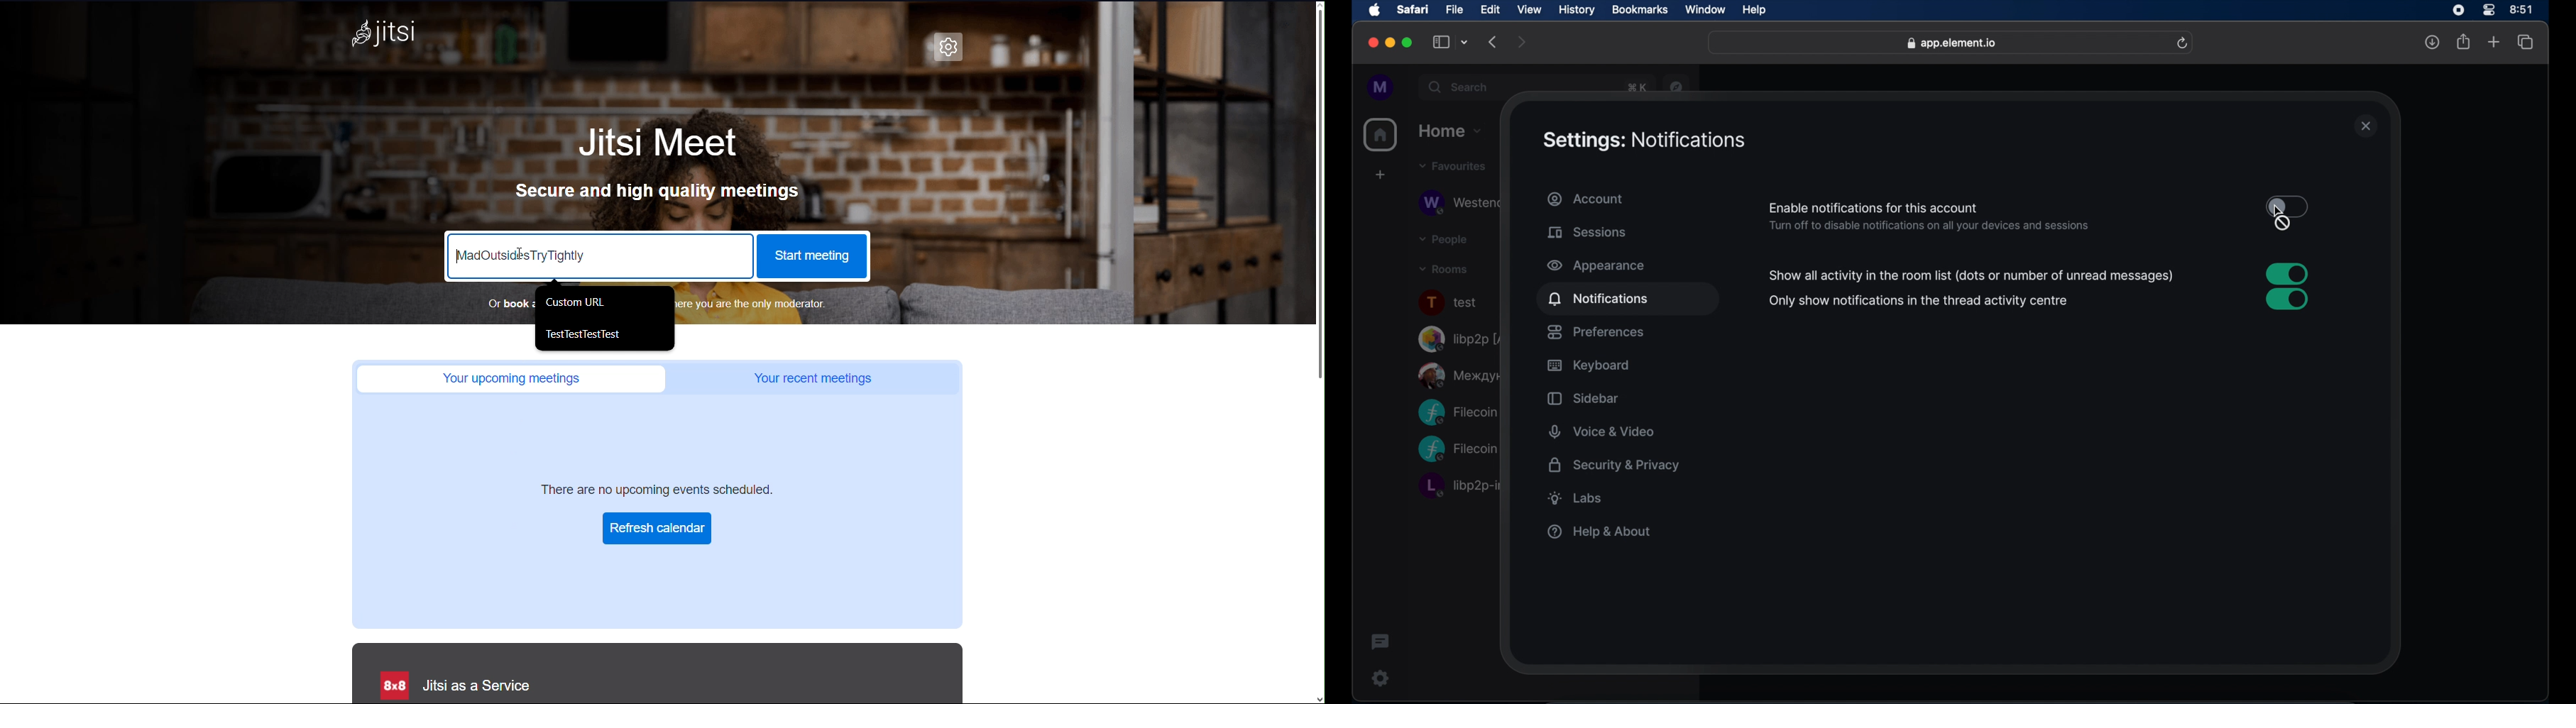 The image size is (2576, 728). I want to click on Book a meeting URL in advance where you are the only moderator, so click(759, 305).